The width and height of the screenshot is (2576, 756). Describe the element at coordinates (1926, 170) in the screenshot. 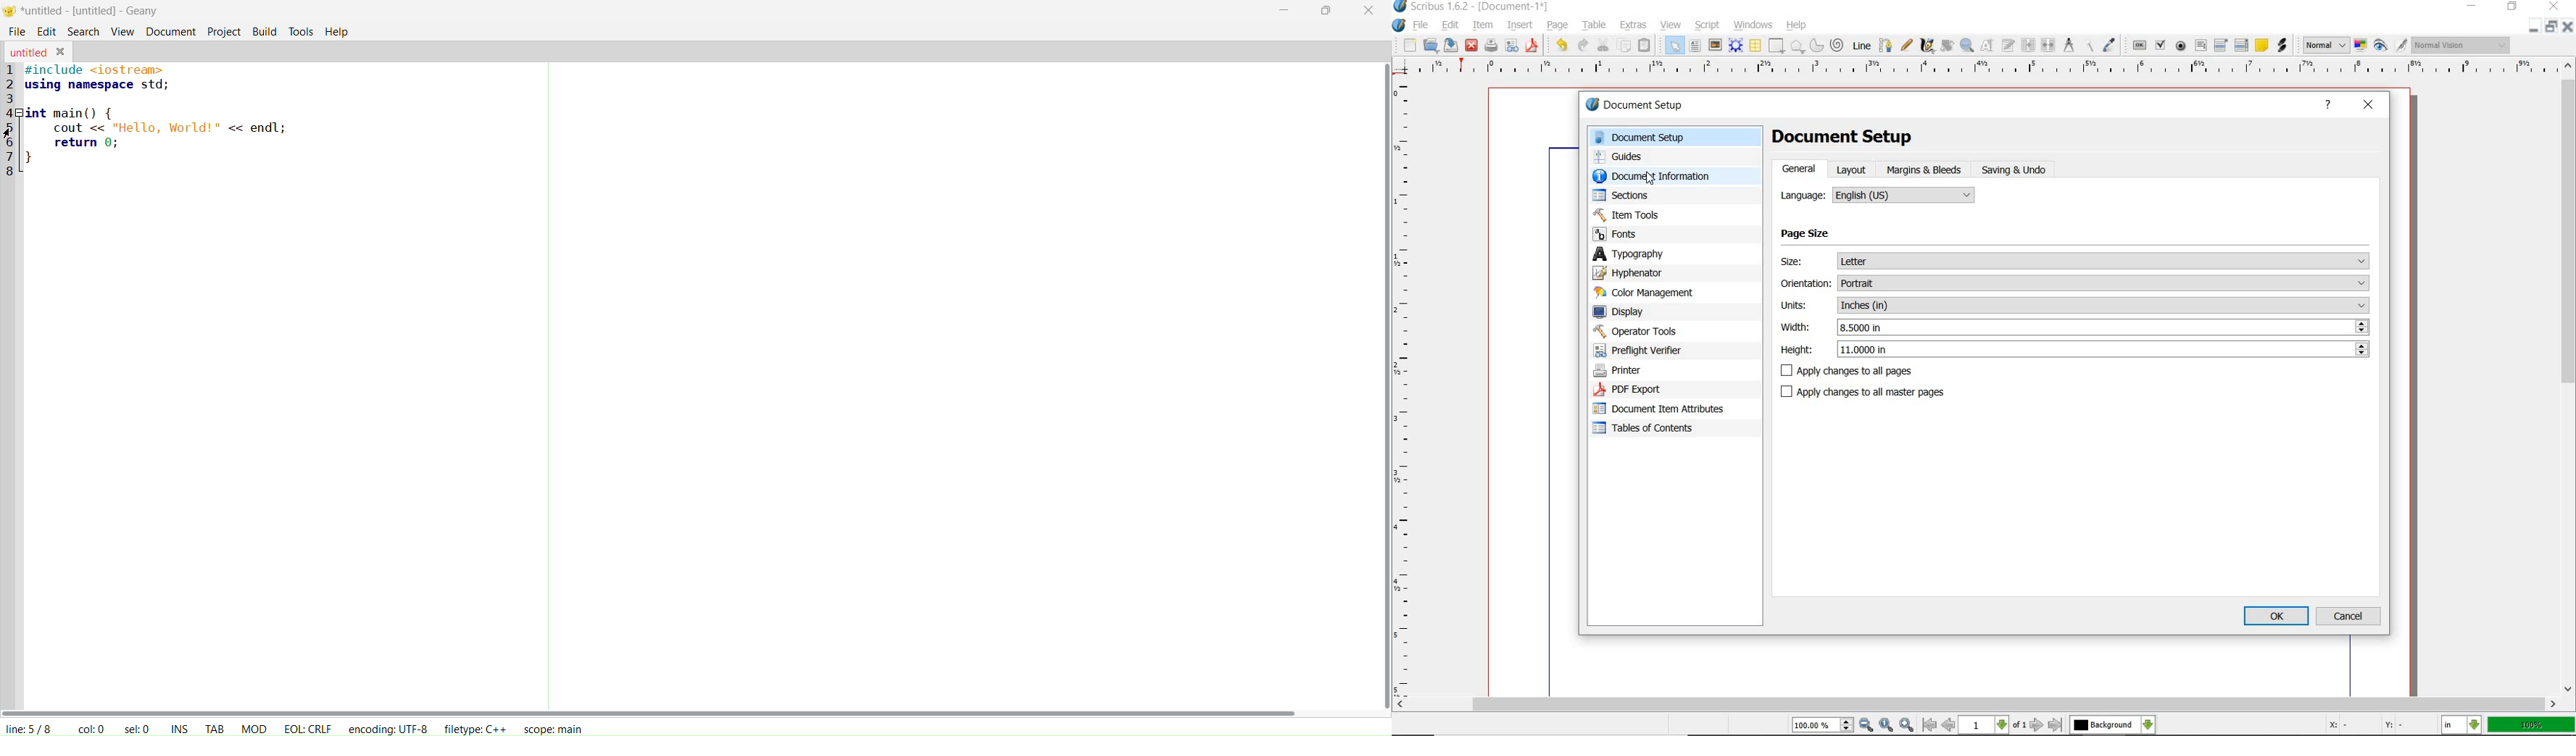

I see `margins & bleeds` at that location.